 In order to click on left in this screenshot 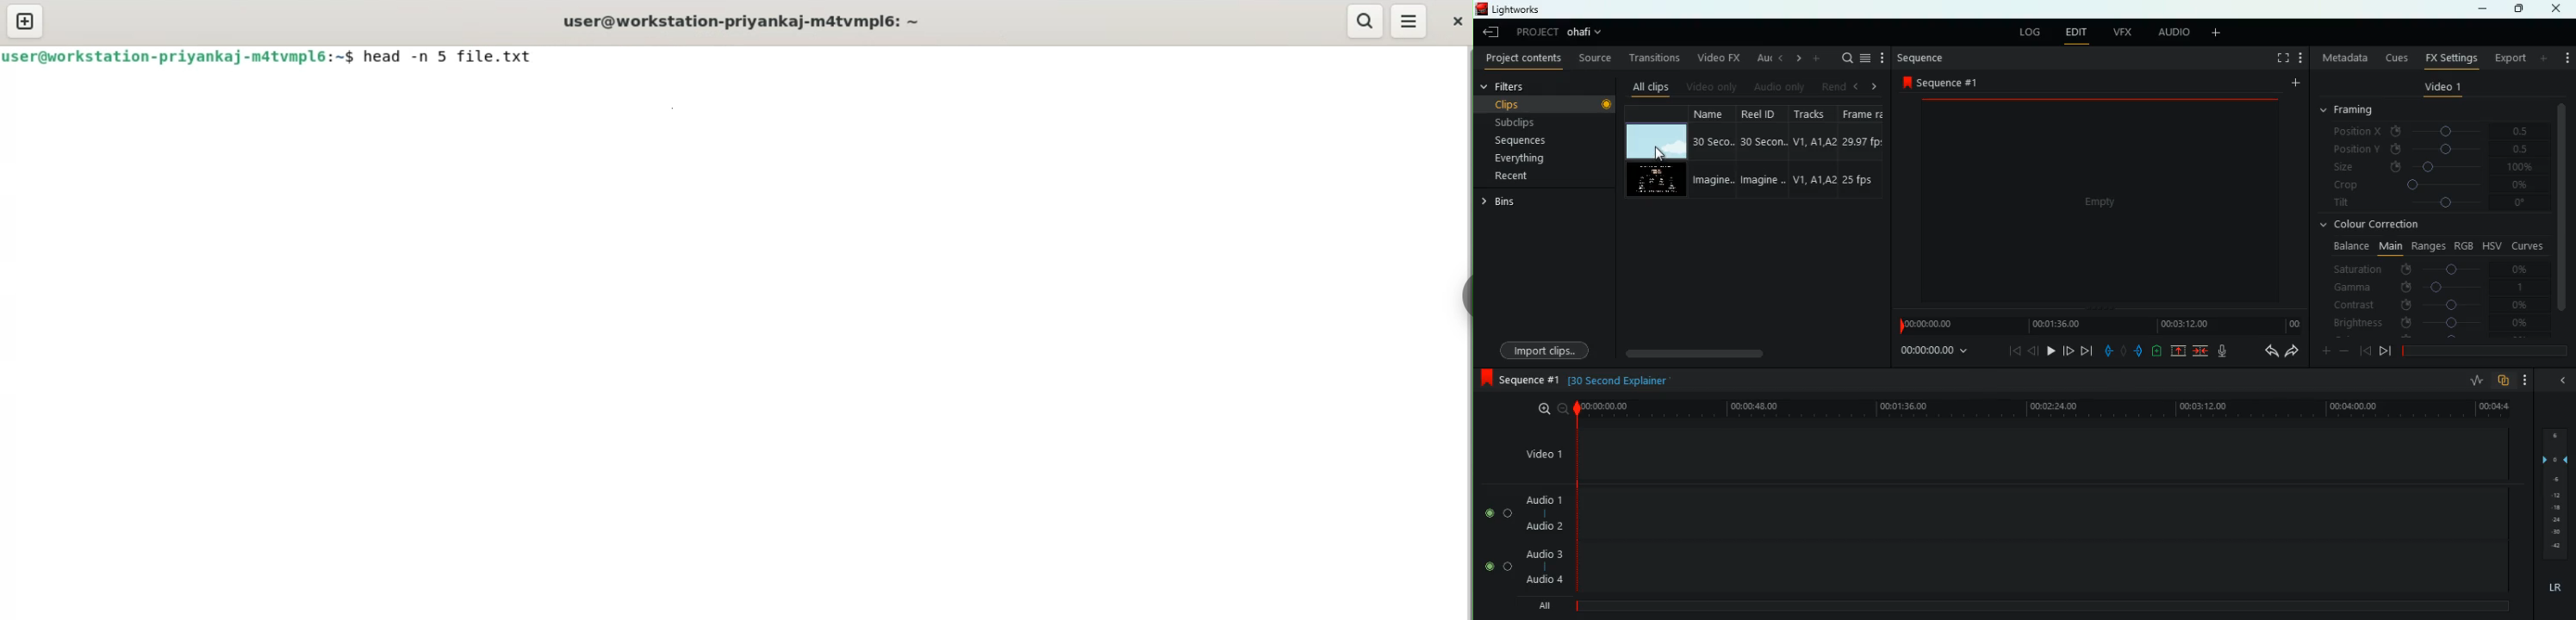, I will do `click(1854, 84)`.